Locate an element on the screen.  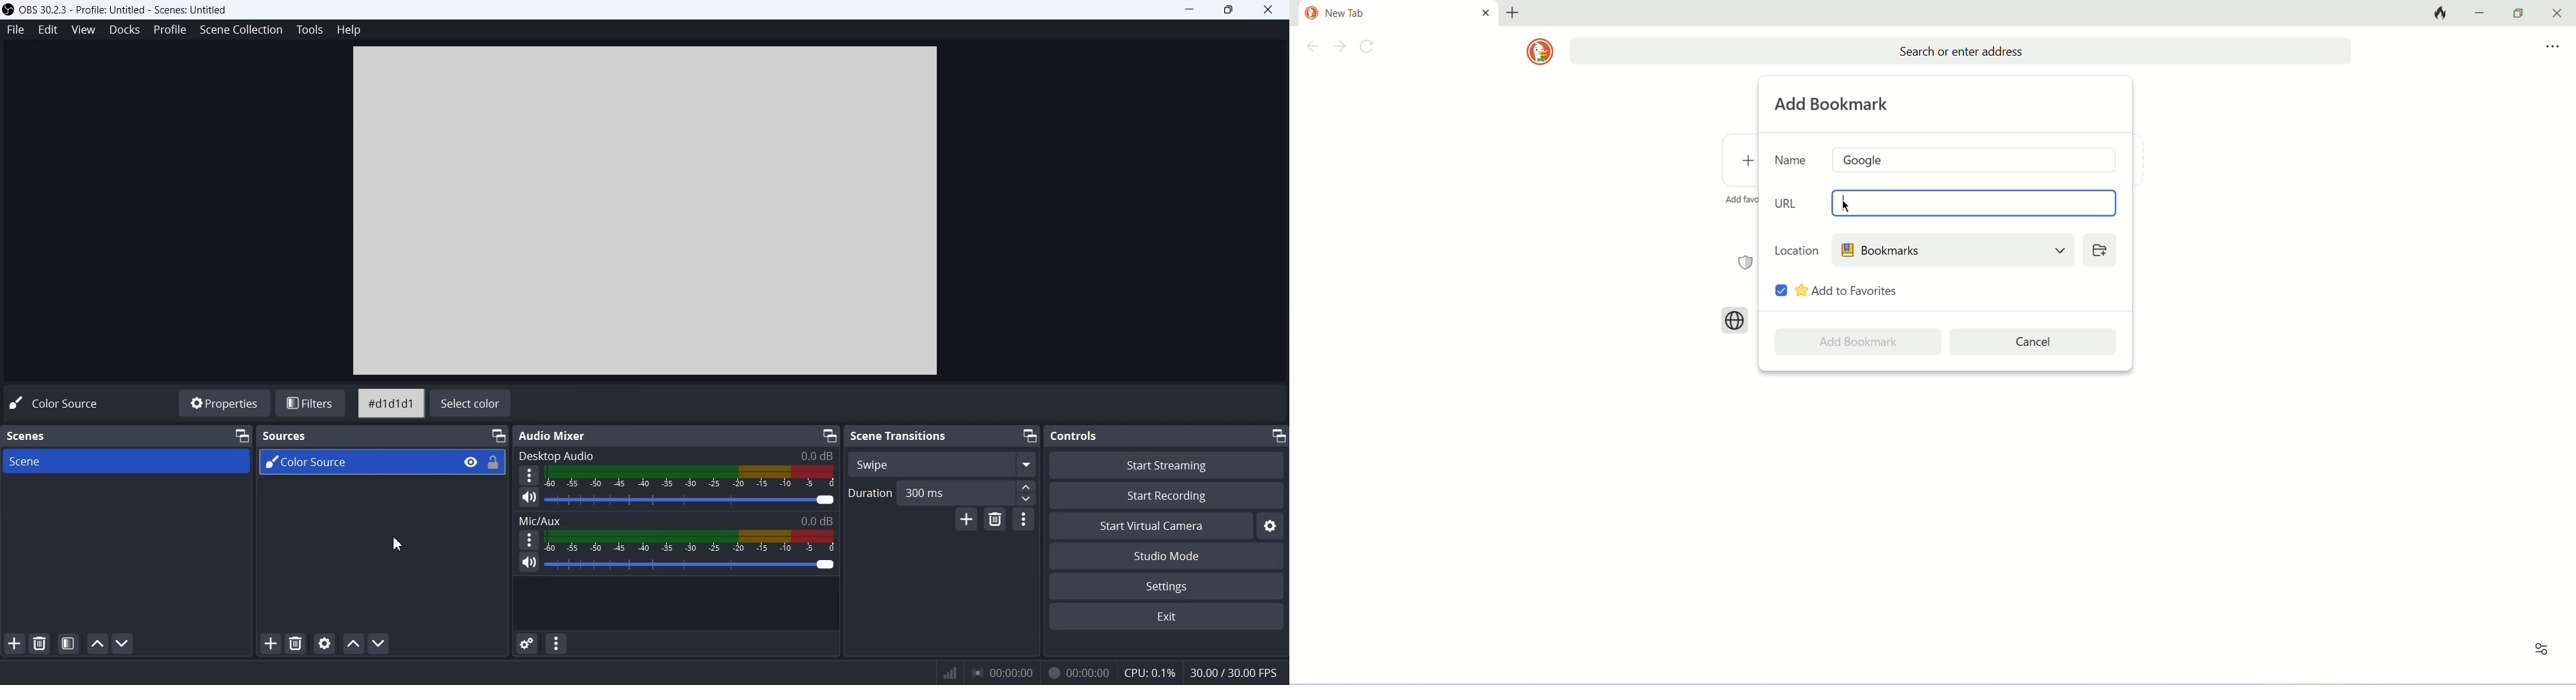
More is located at coordinates (529, 475).